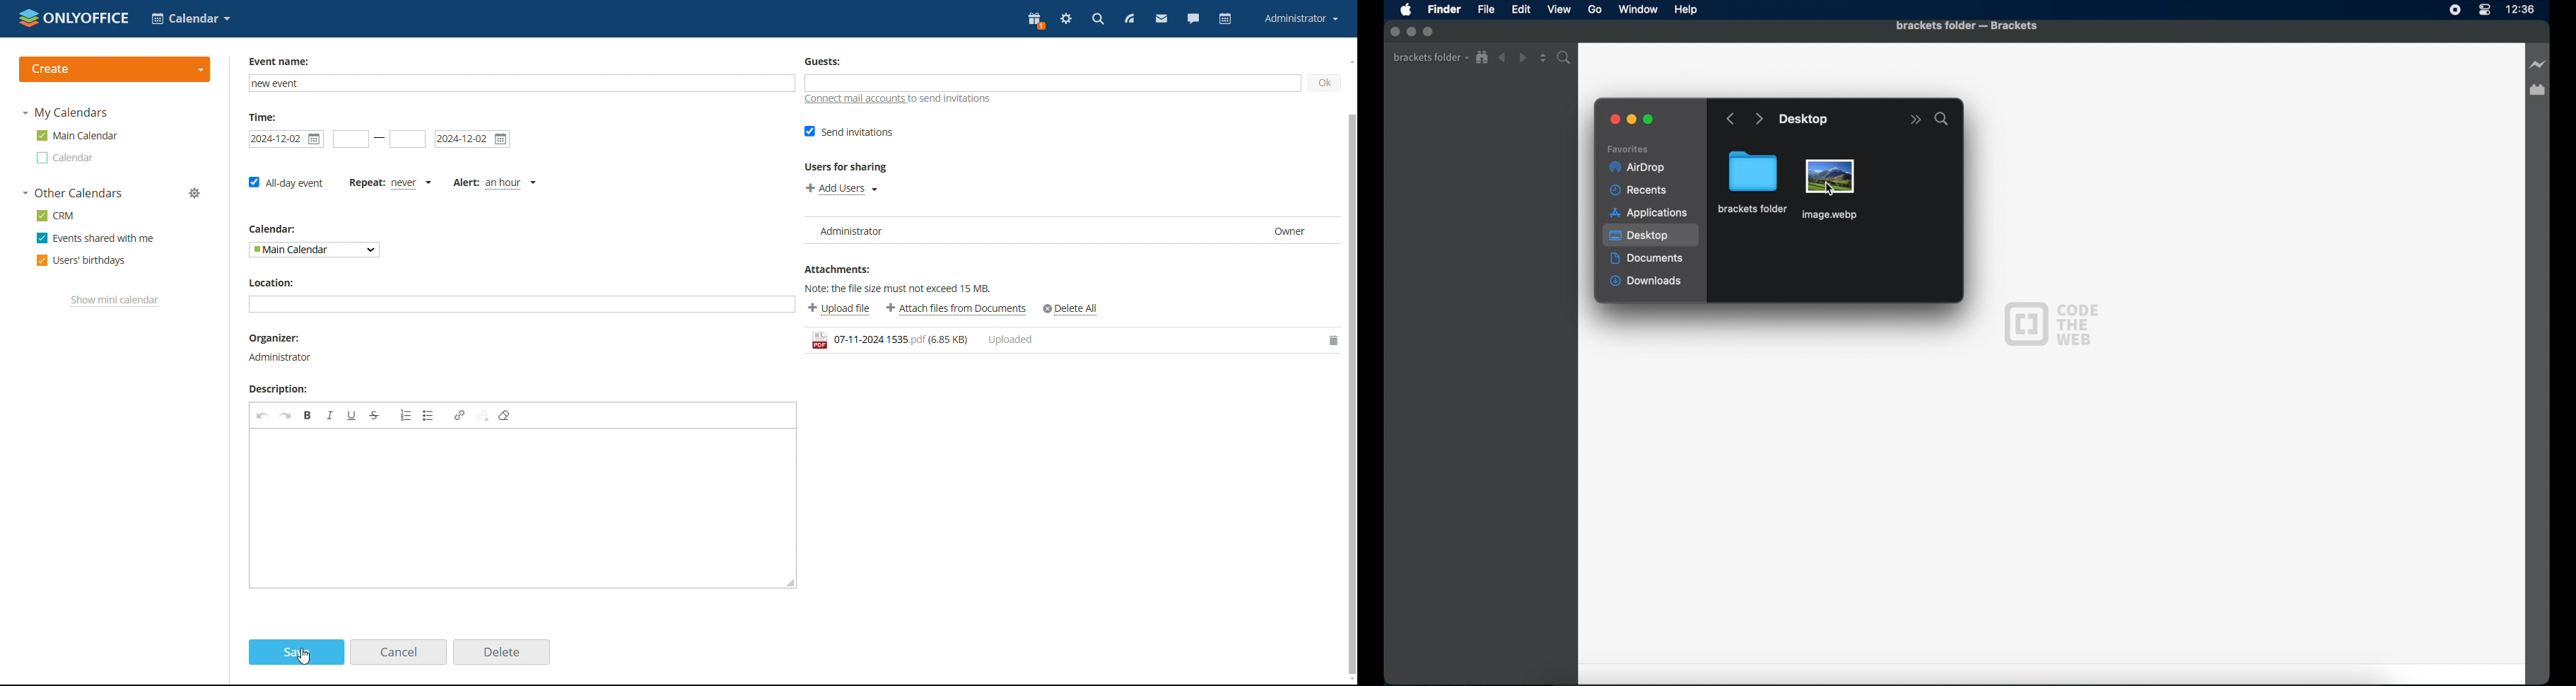 The height and width of the screenshot is (700, 2576). Describe the element at coordinates (2456, 11) in the screenshot. I see `screen recorder icon` at that location.